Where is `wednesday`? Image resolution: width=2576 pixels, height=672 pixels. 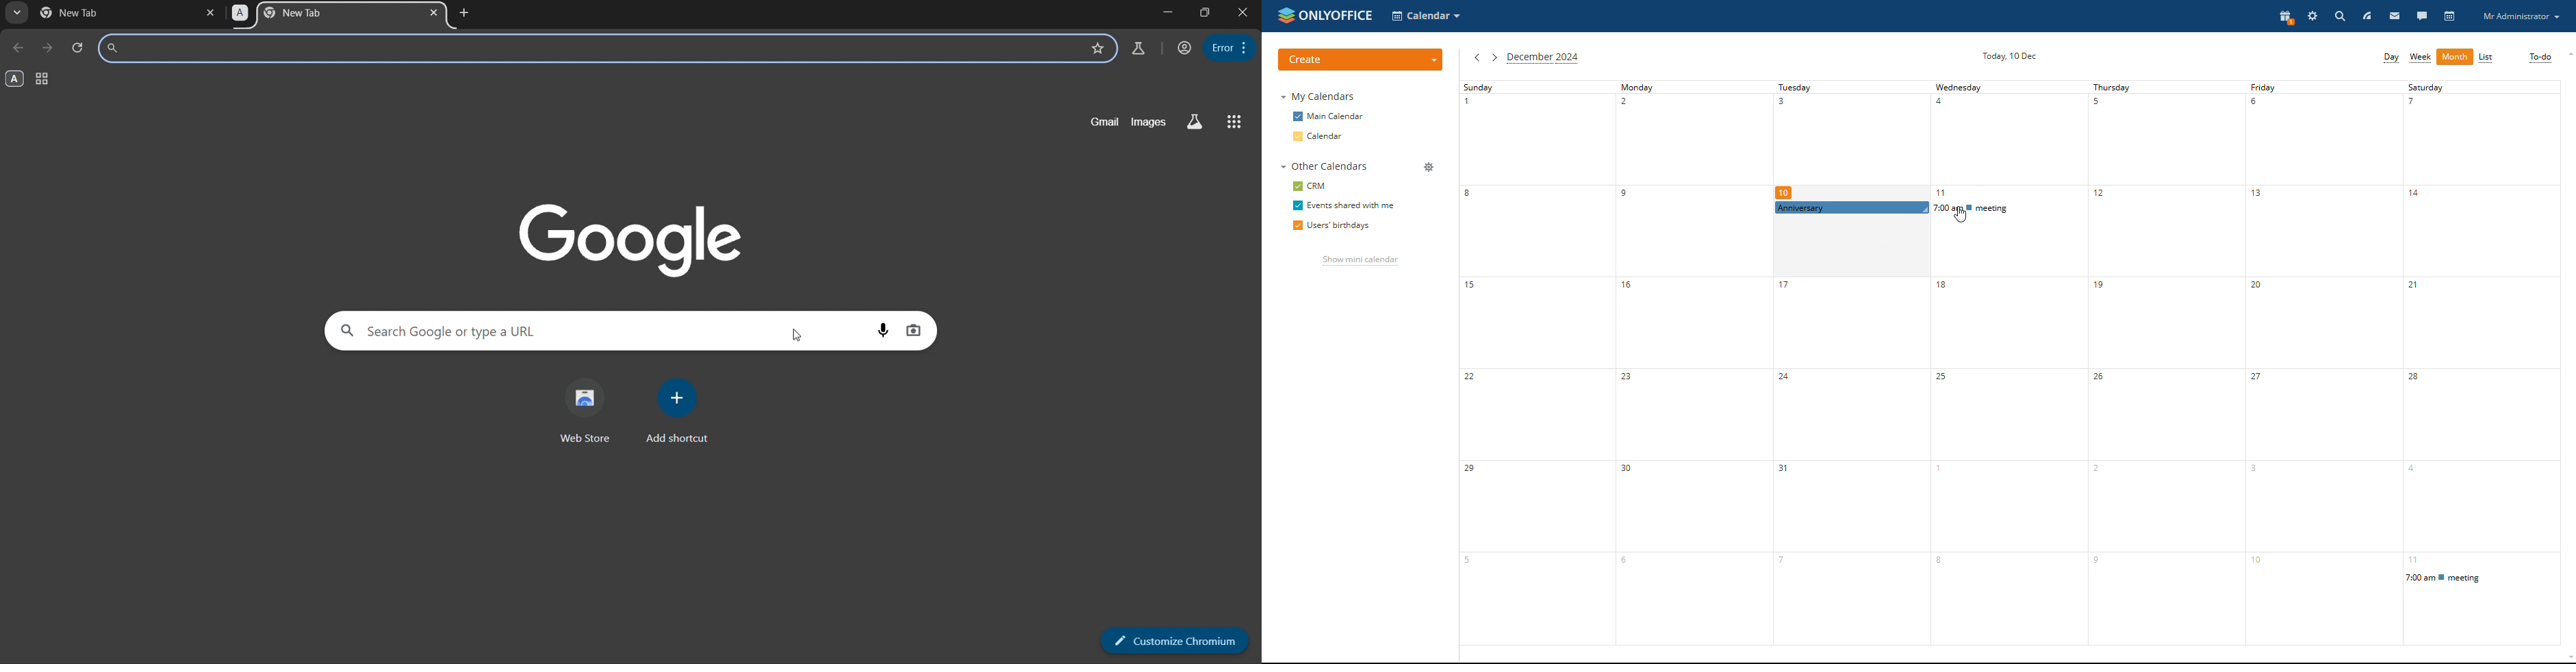
wednesday is located at coordinates (2008, 363).